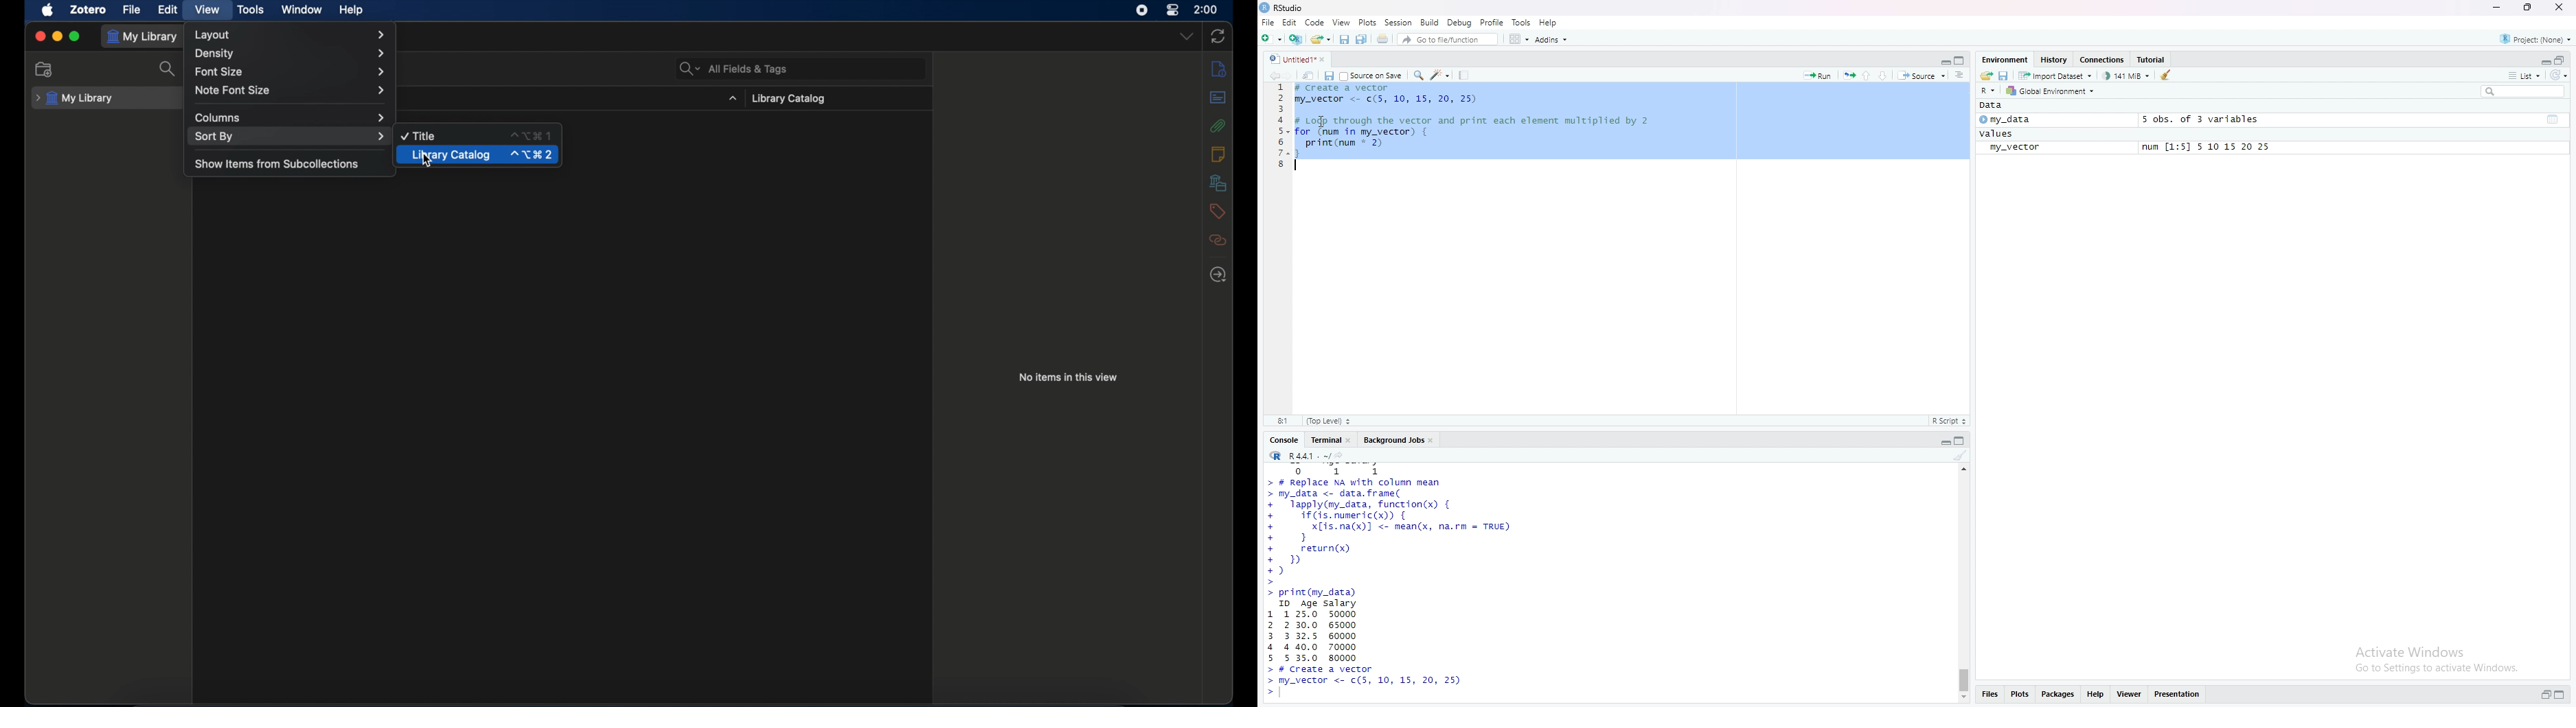 The width and height of the screenshot is (2576, 728). I want to click on Global Environment , so click(2054, 91).